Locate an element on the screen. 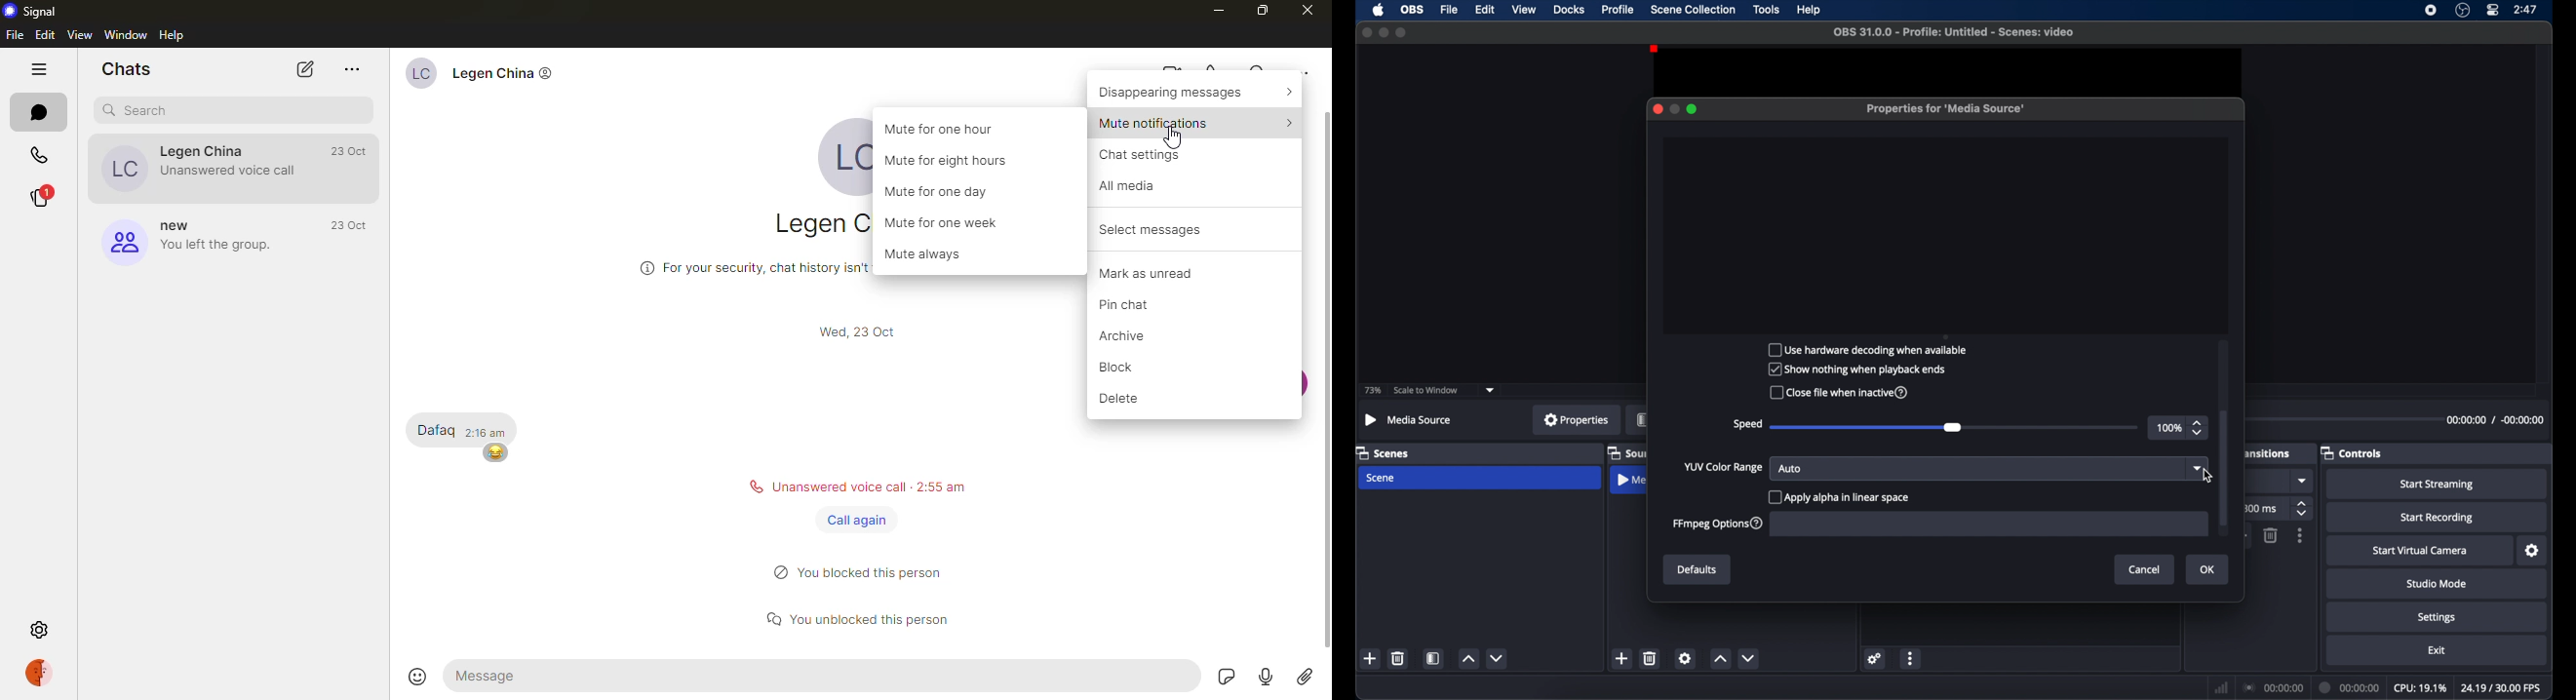  file is located at coordinates (1450, 10).